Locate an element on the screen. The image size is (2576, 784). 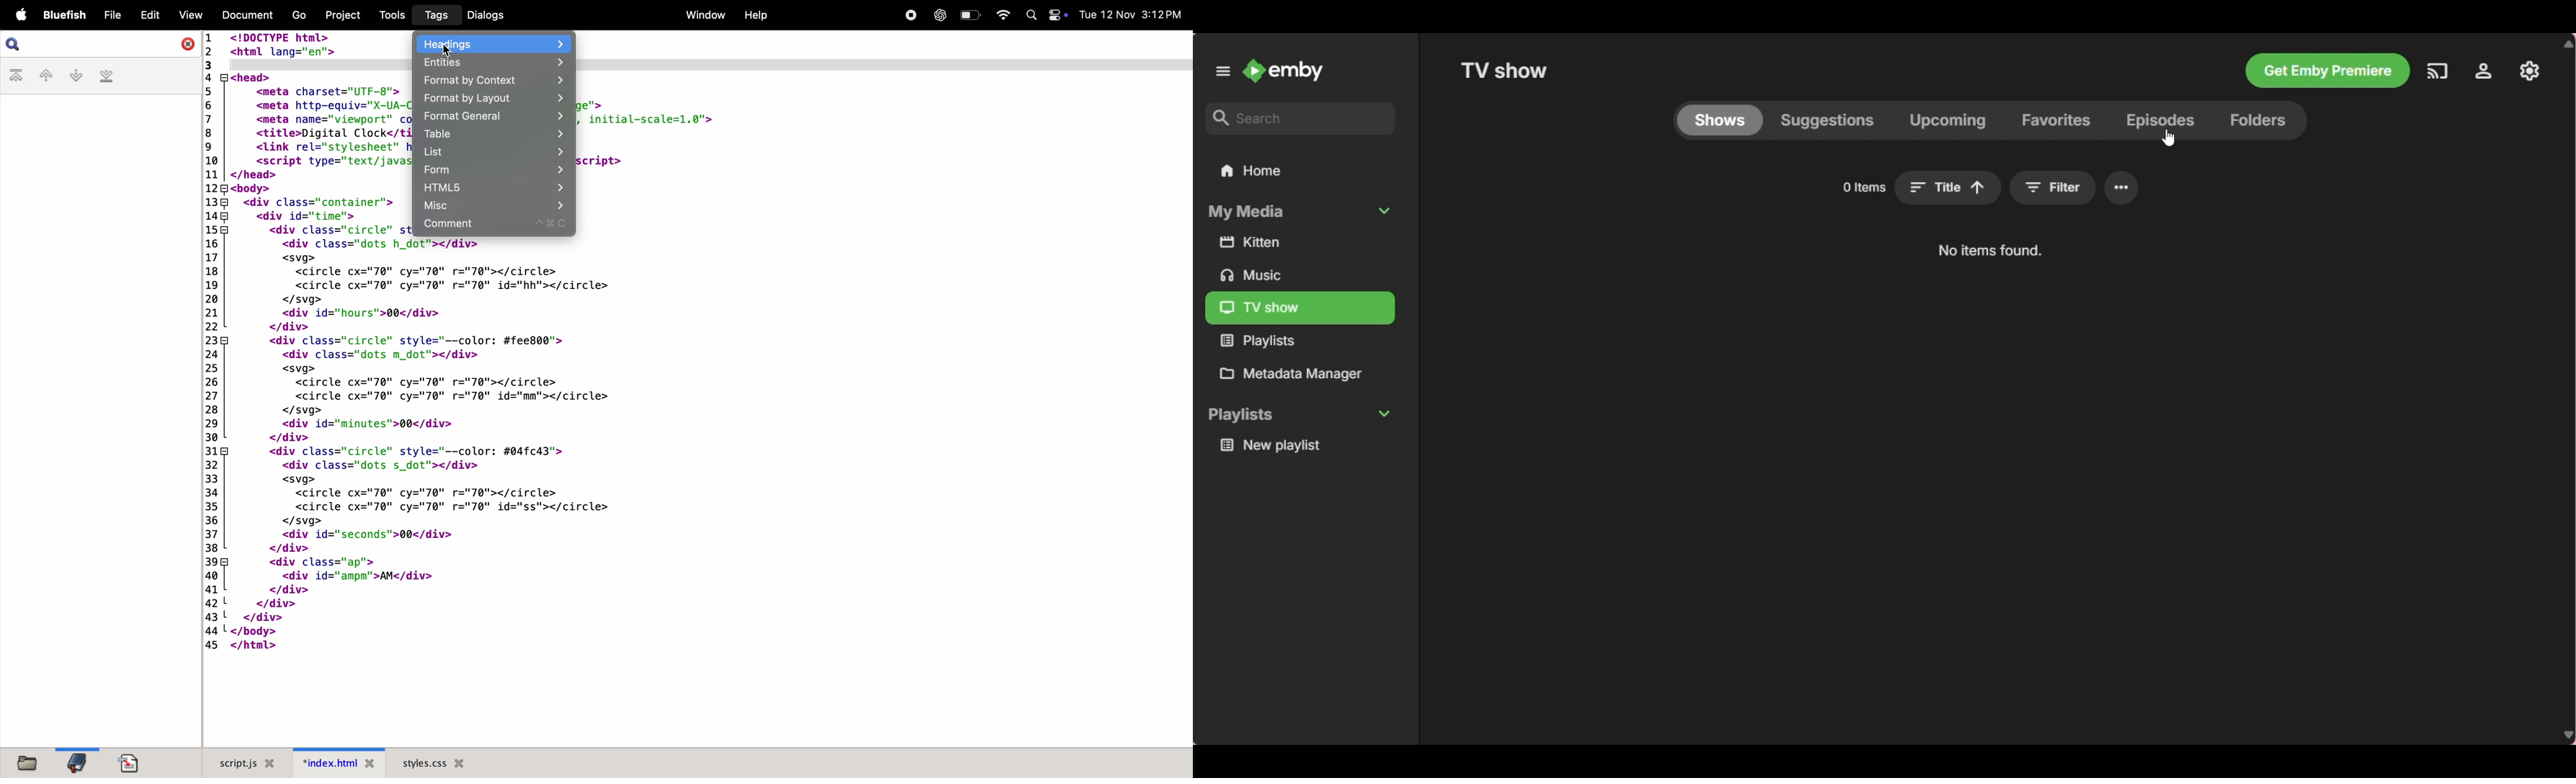
entities is located at coordinates (490, 62).